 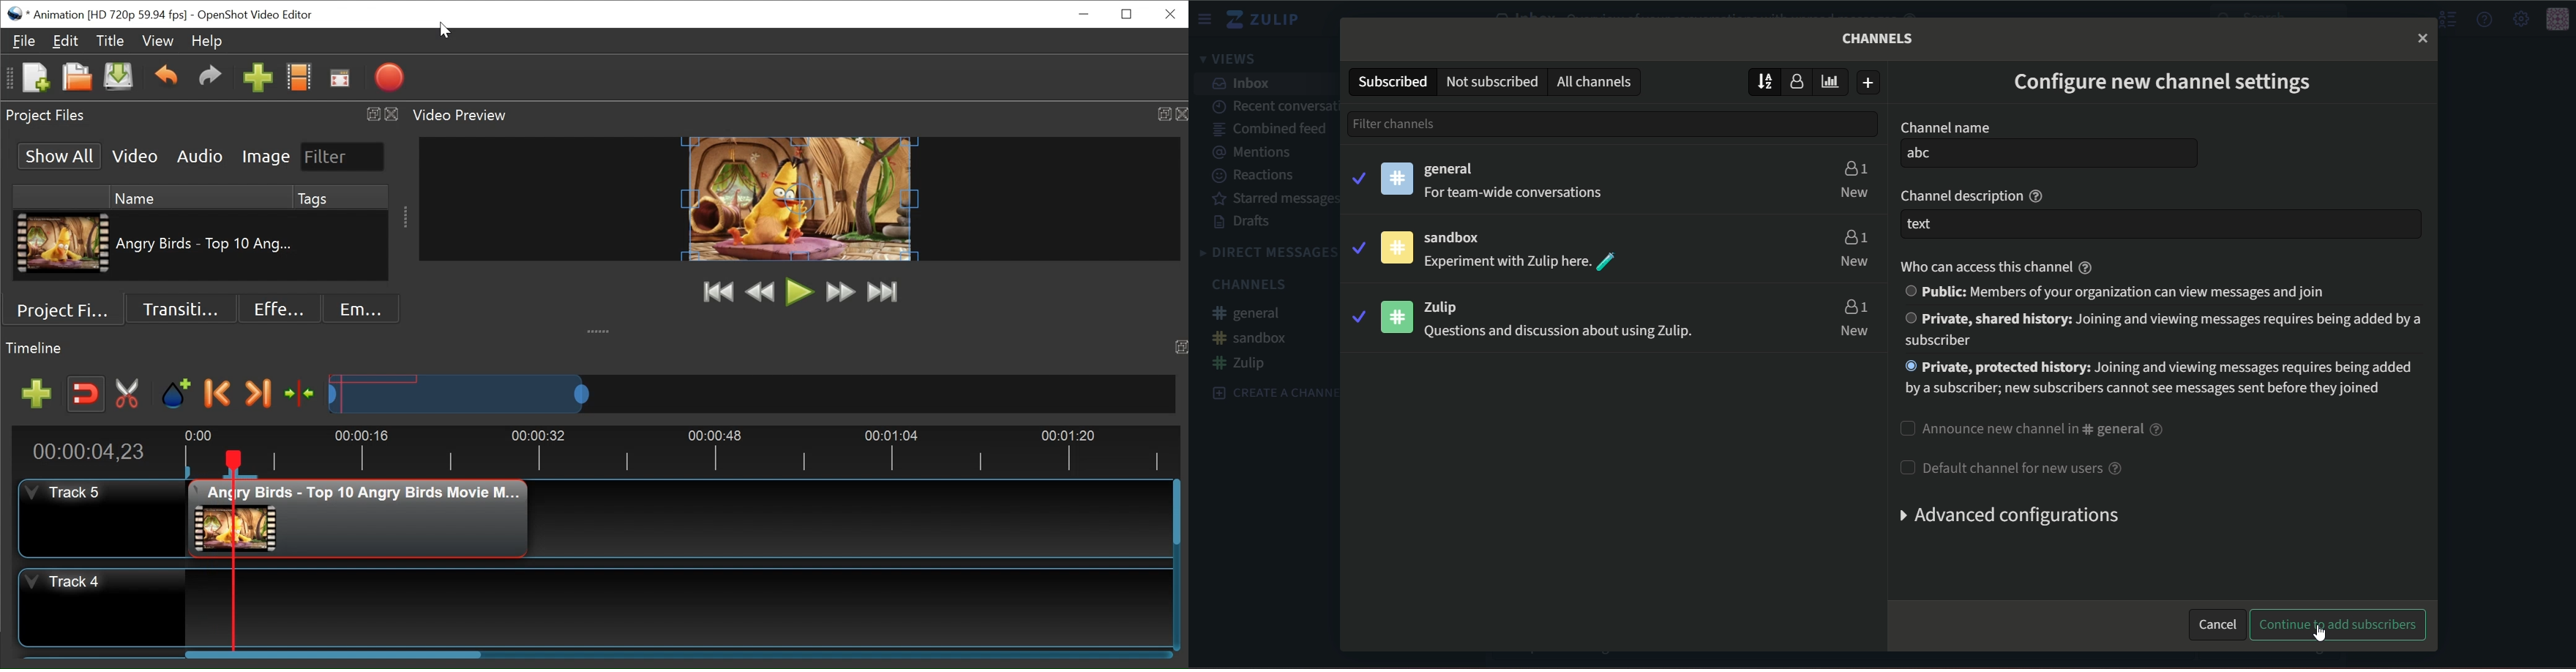 What do you see at coordinates (1253, 284) in the screenshot?
I see `channels` at bounding box center [1253, 284].